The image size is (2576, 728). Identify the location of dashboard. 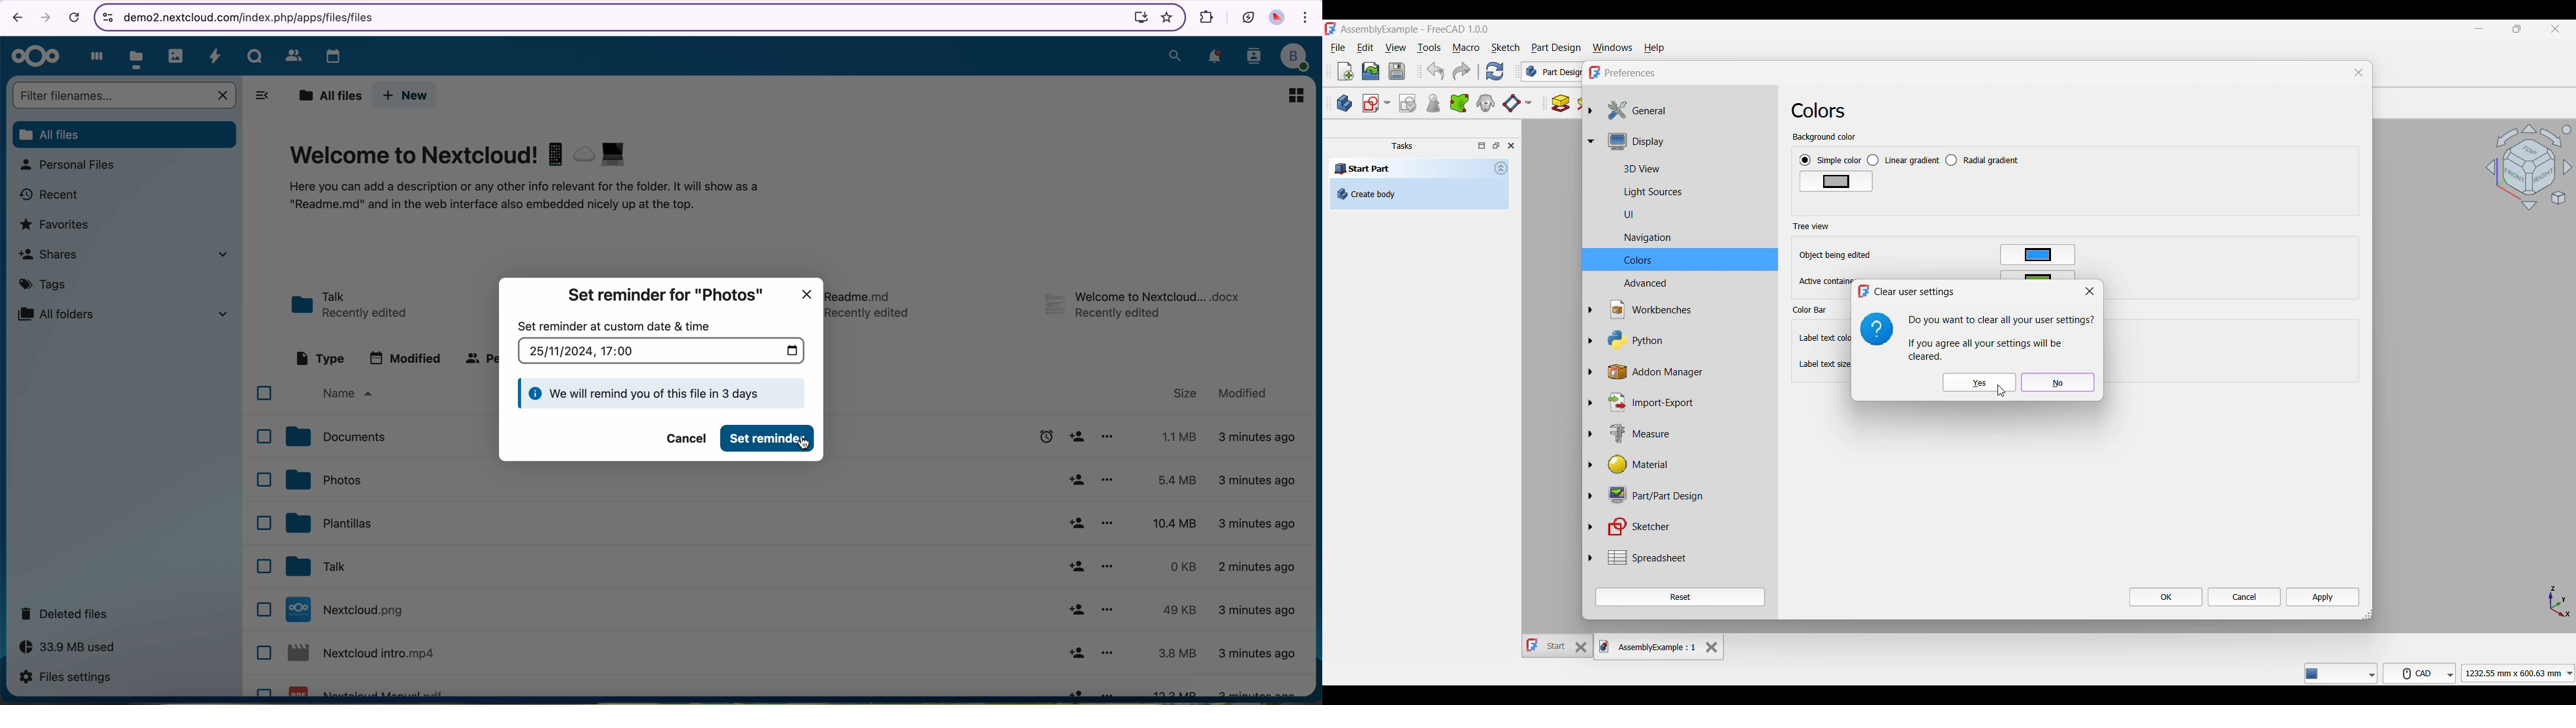
(93, 55).